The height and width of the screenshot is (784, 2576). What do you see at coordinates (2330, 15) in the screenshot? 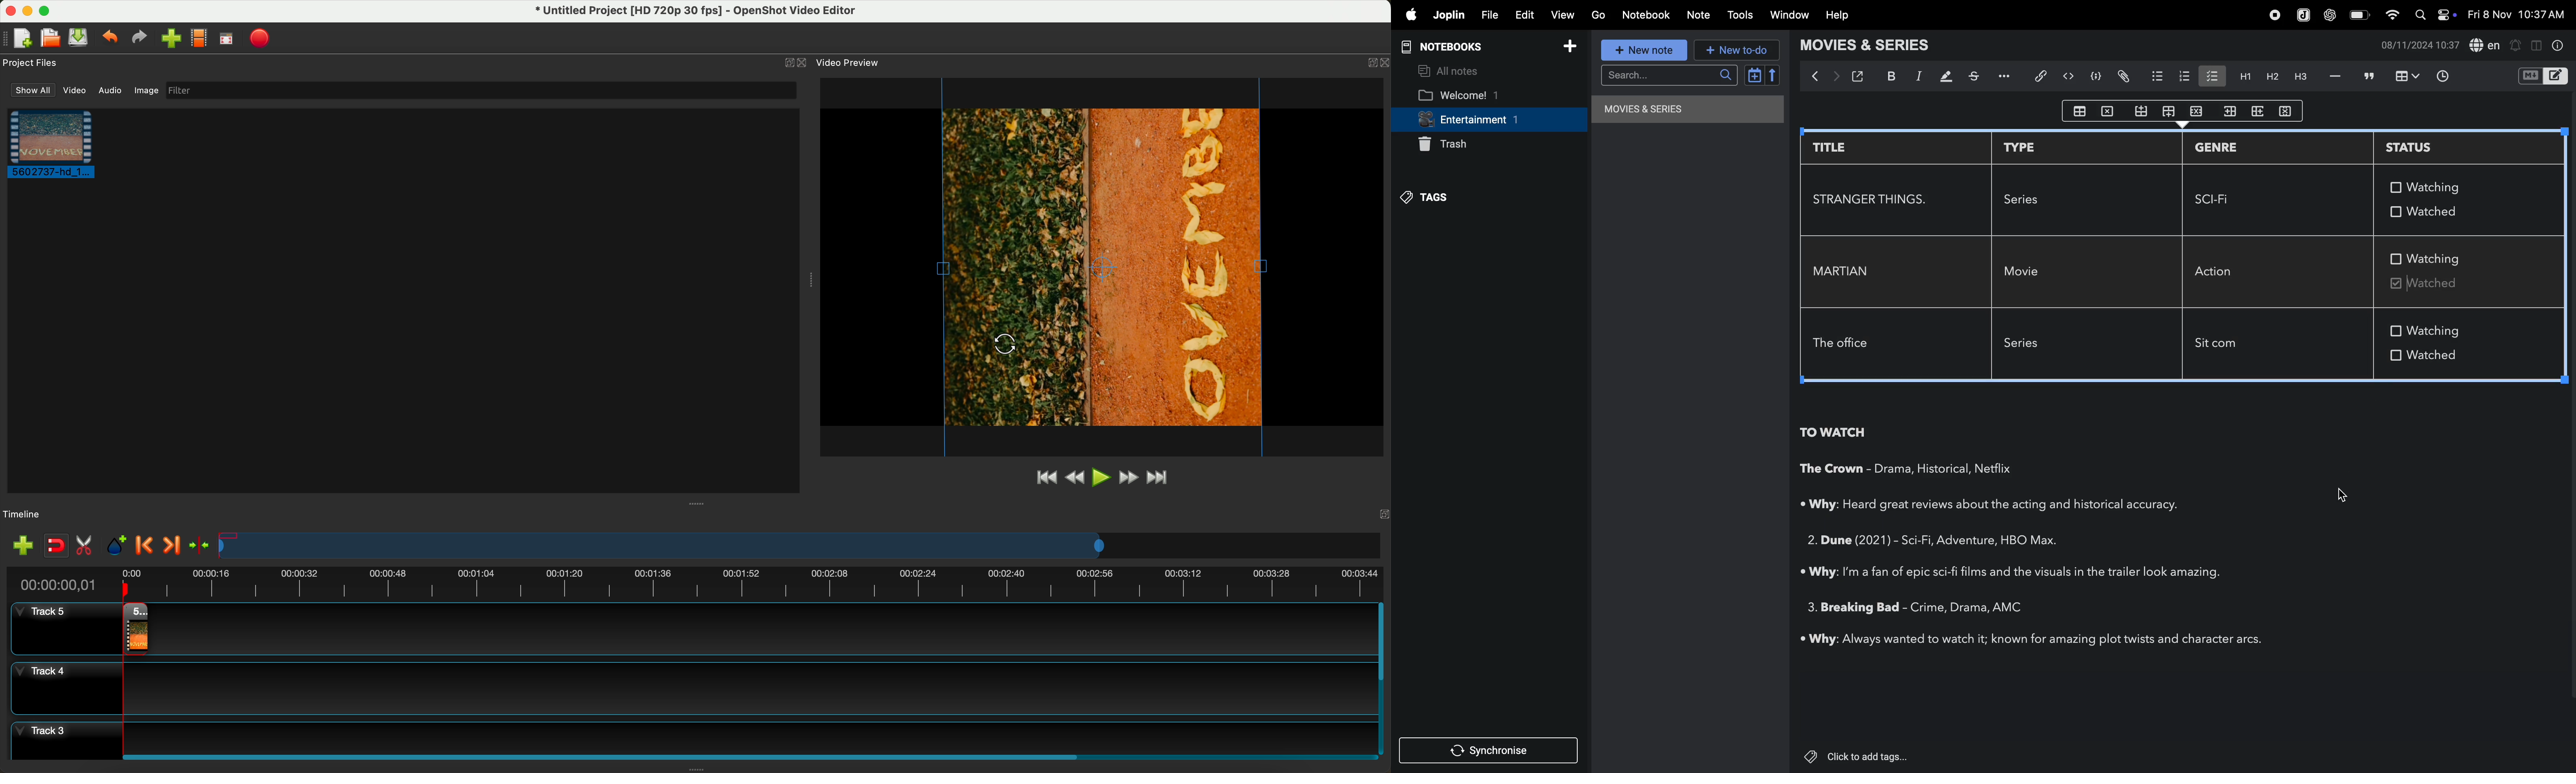
I see `chatgpt` at bounding box center [2330, 15].